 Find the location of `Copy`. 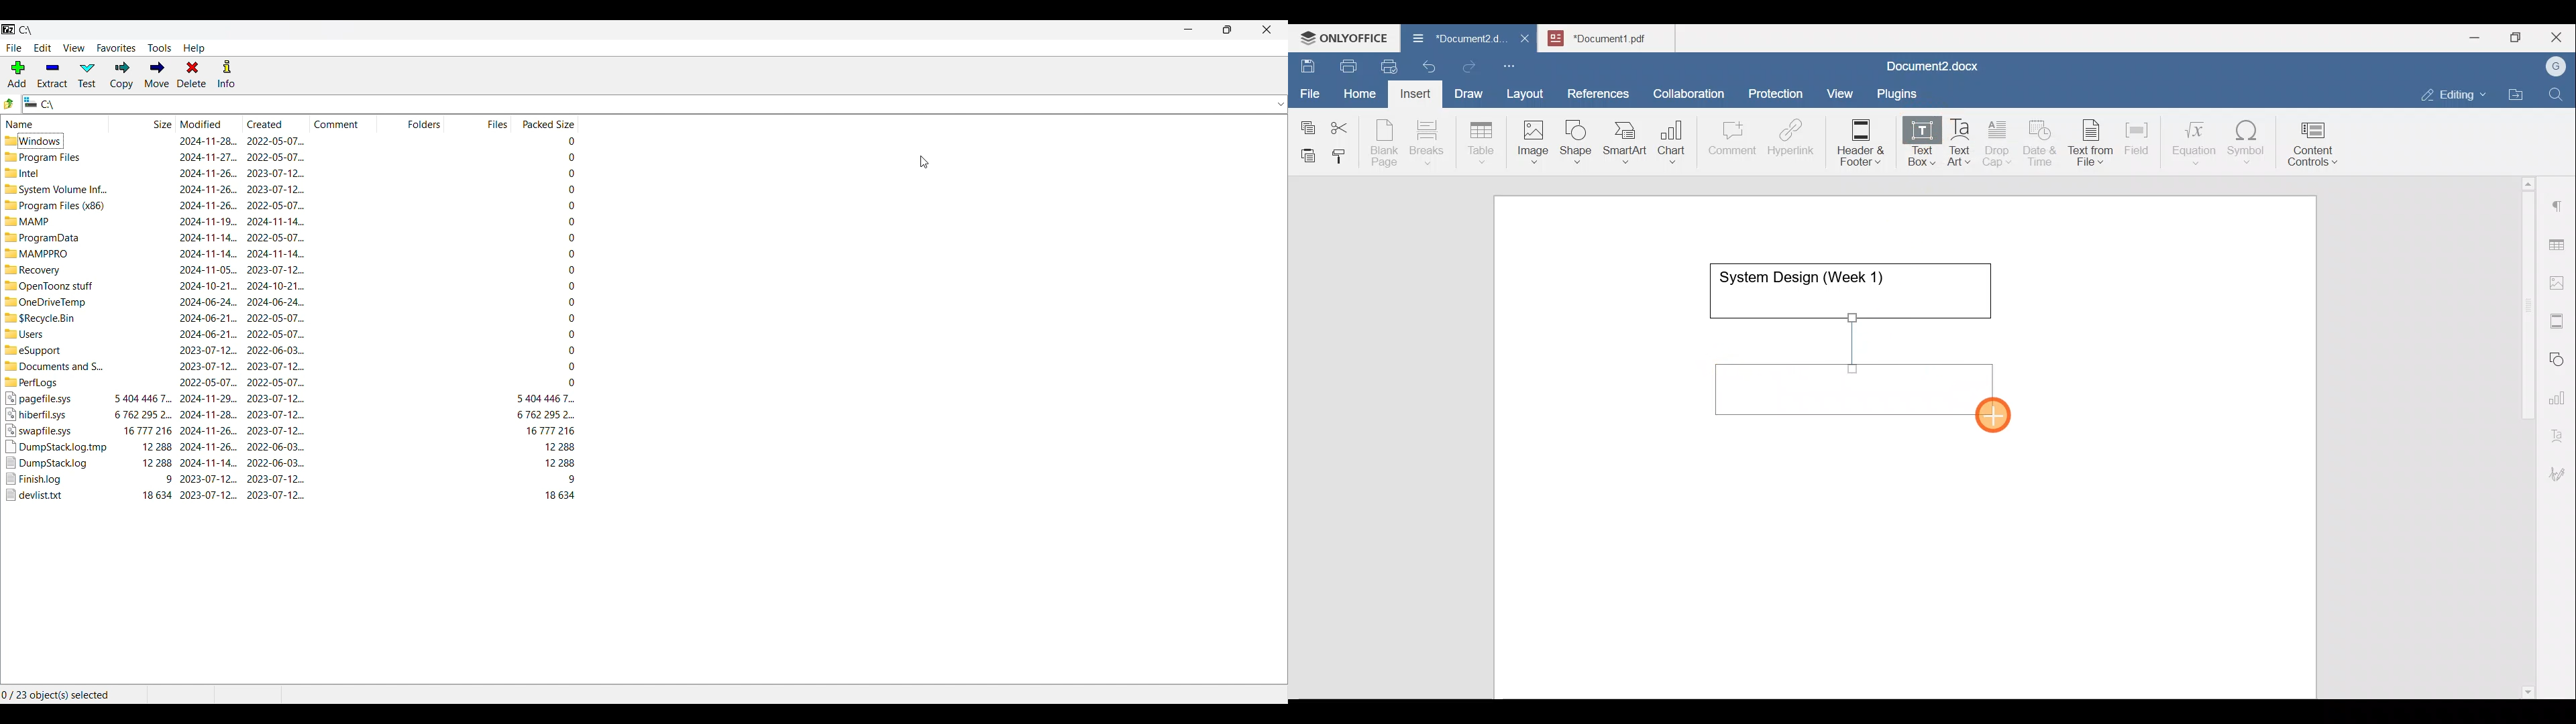

Copy is located at coordinates (121, 75).